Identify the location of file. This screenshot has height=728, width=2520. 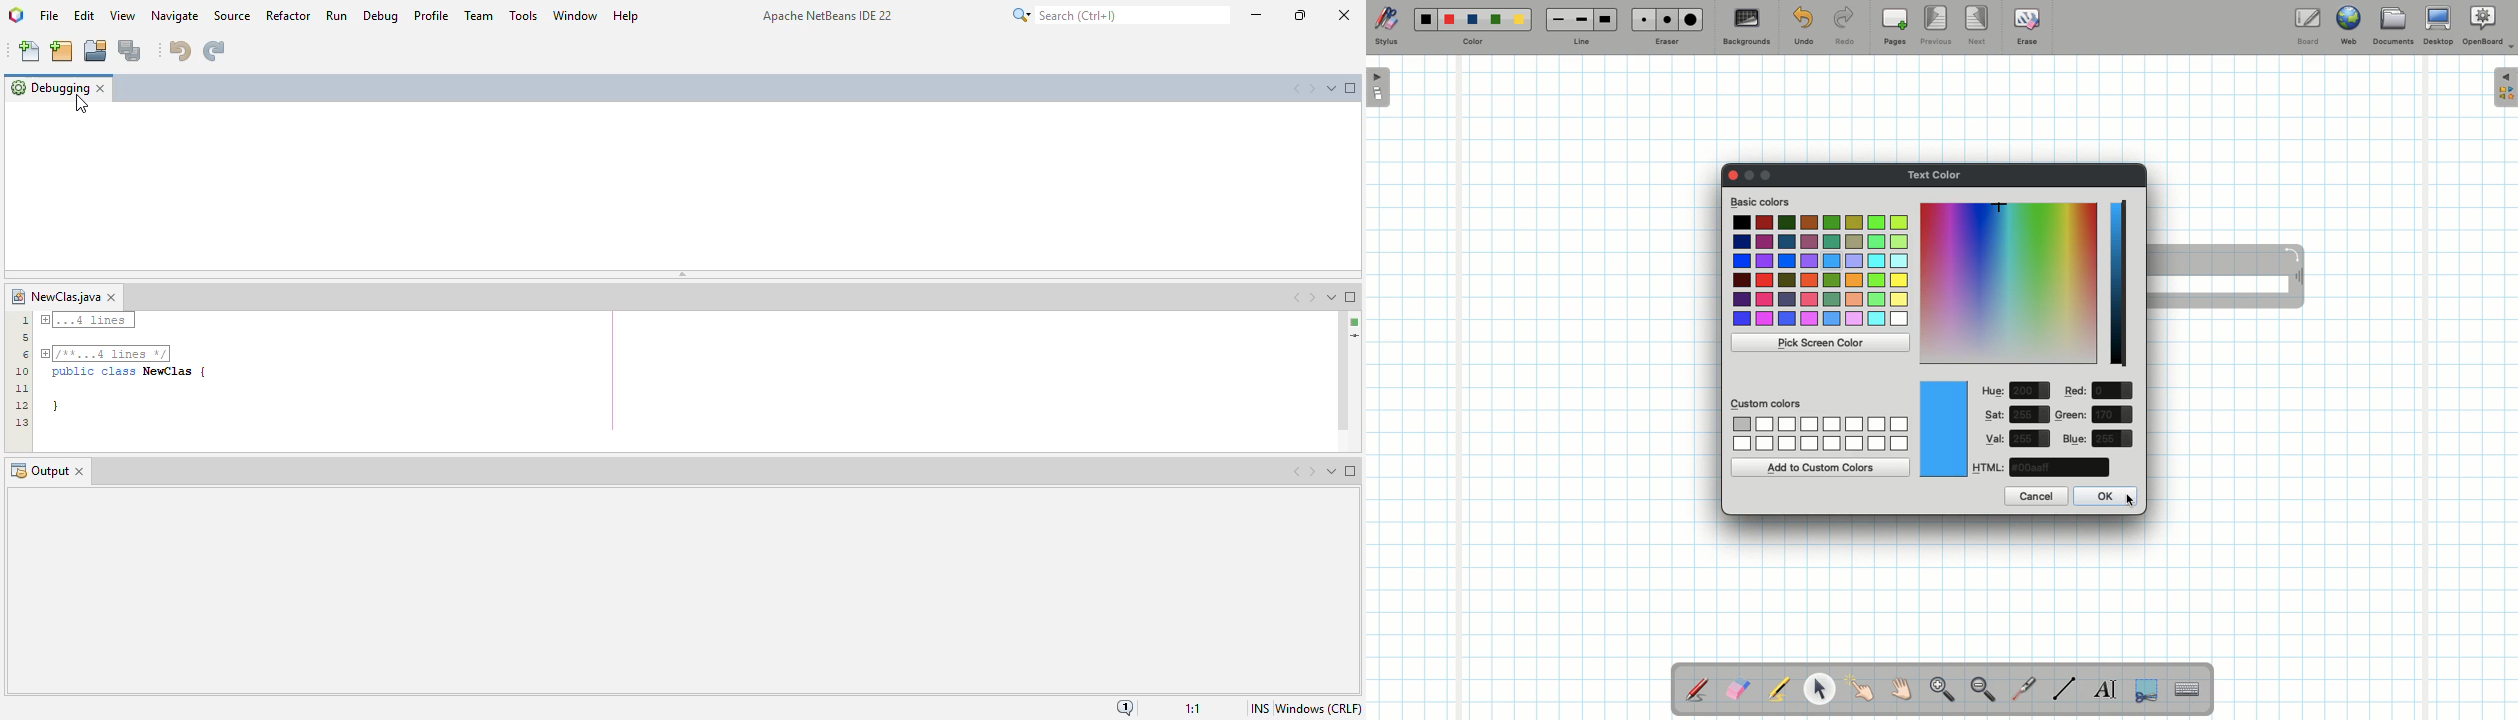
(50, 15).